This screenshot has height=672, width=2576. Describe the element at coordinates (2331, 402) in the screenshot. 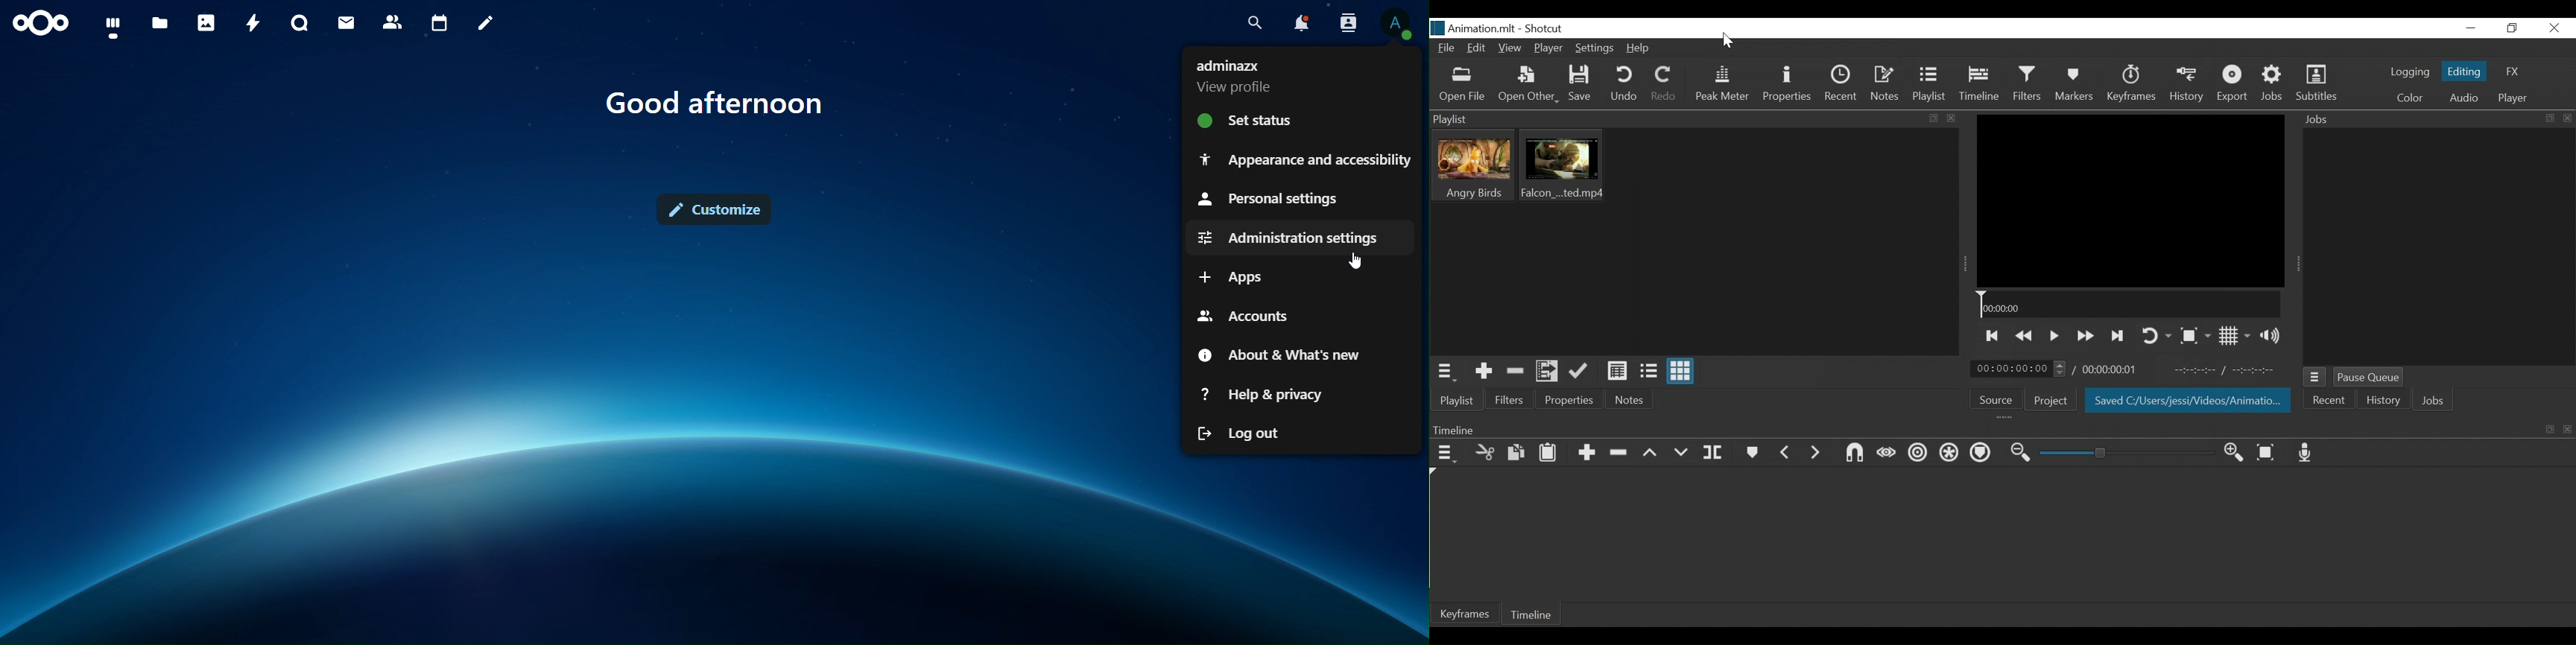

I see `Recent` at that location.